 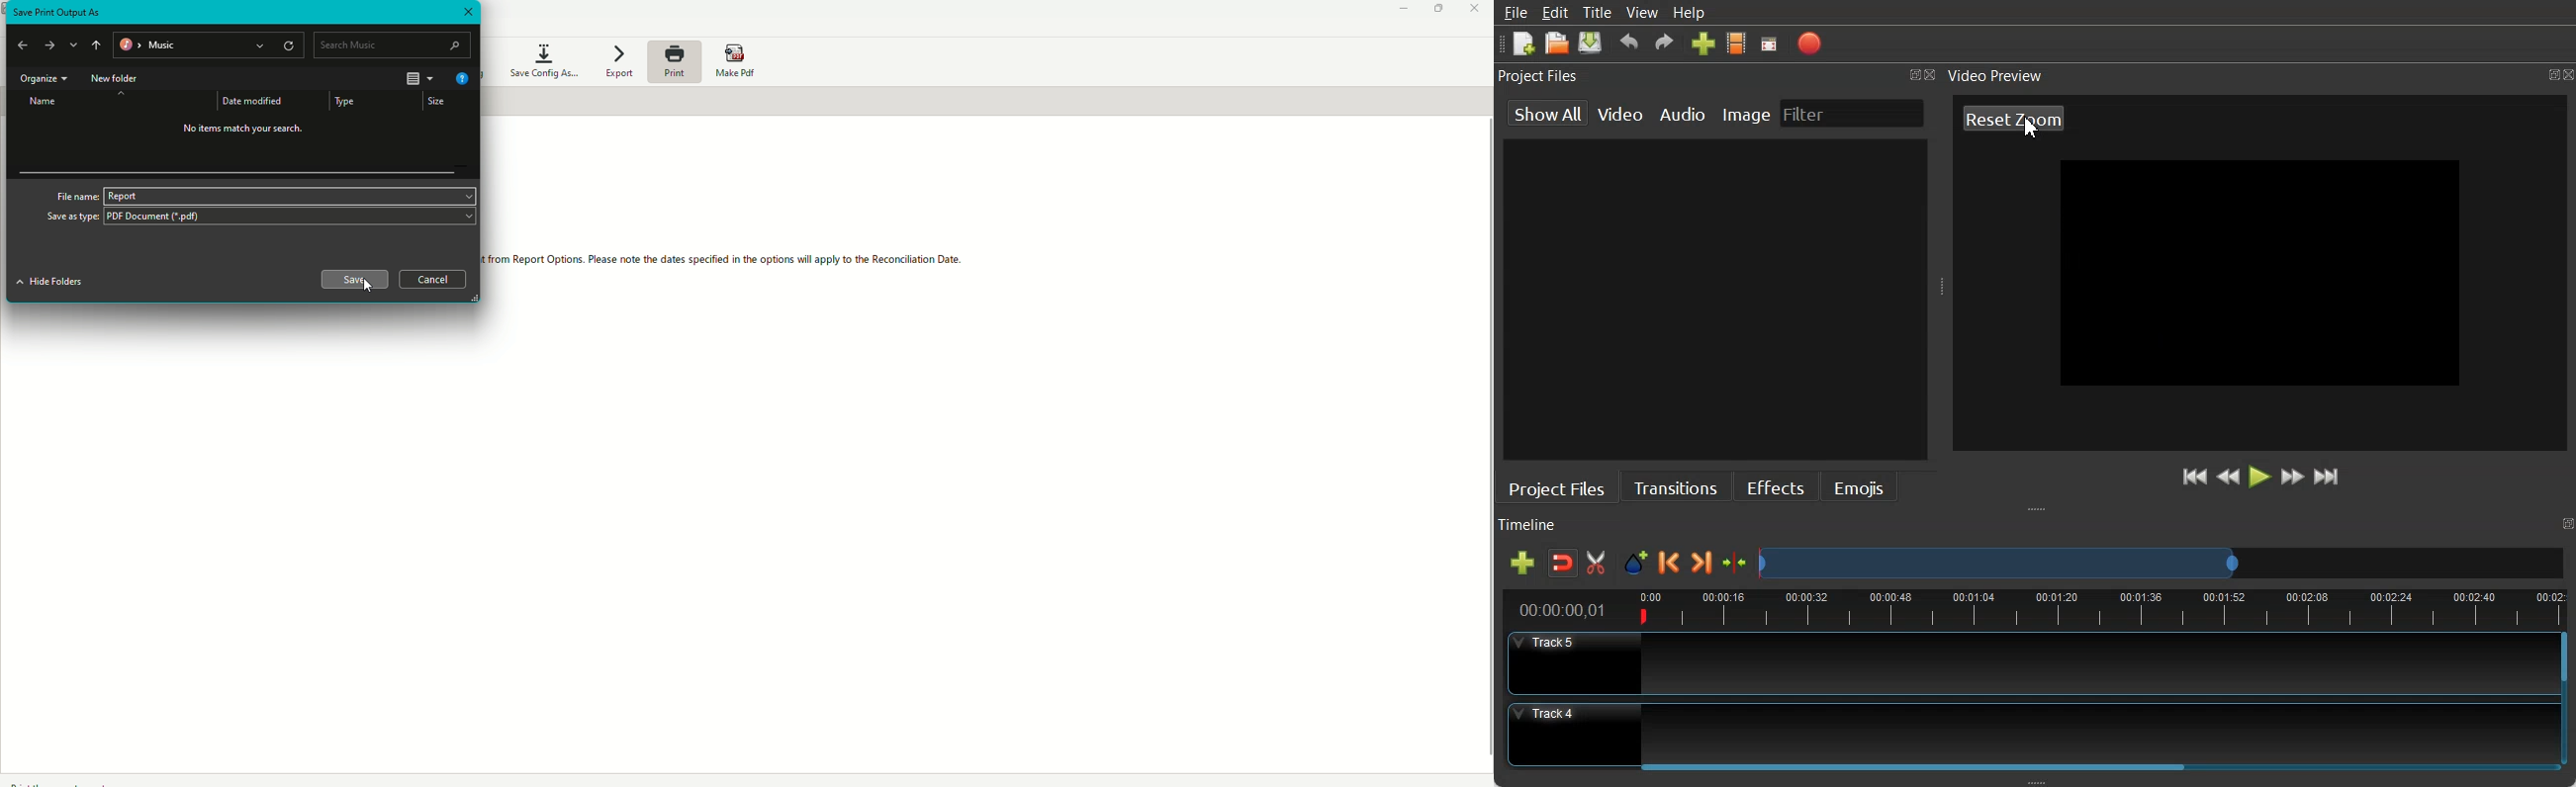 I want to click on forward, so click(x=51, y=47).